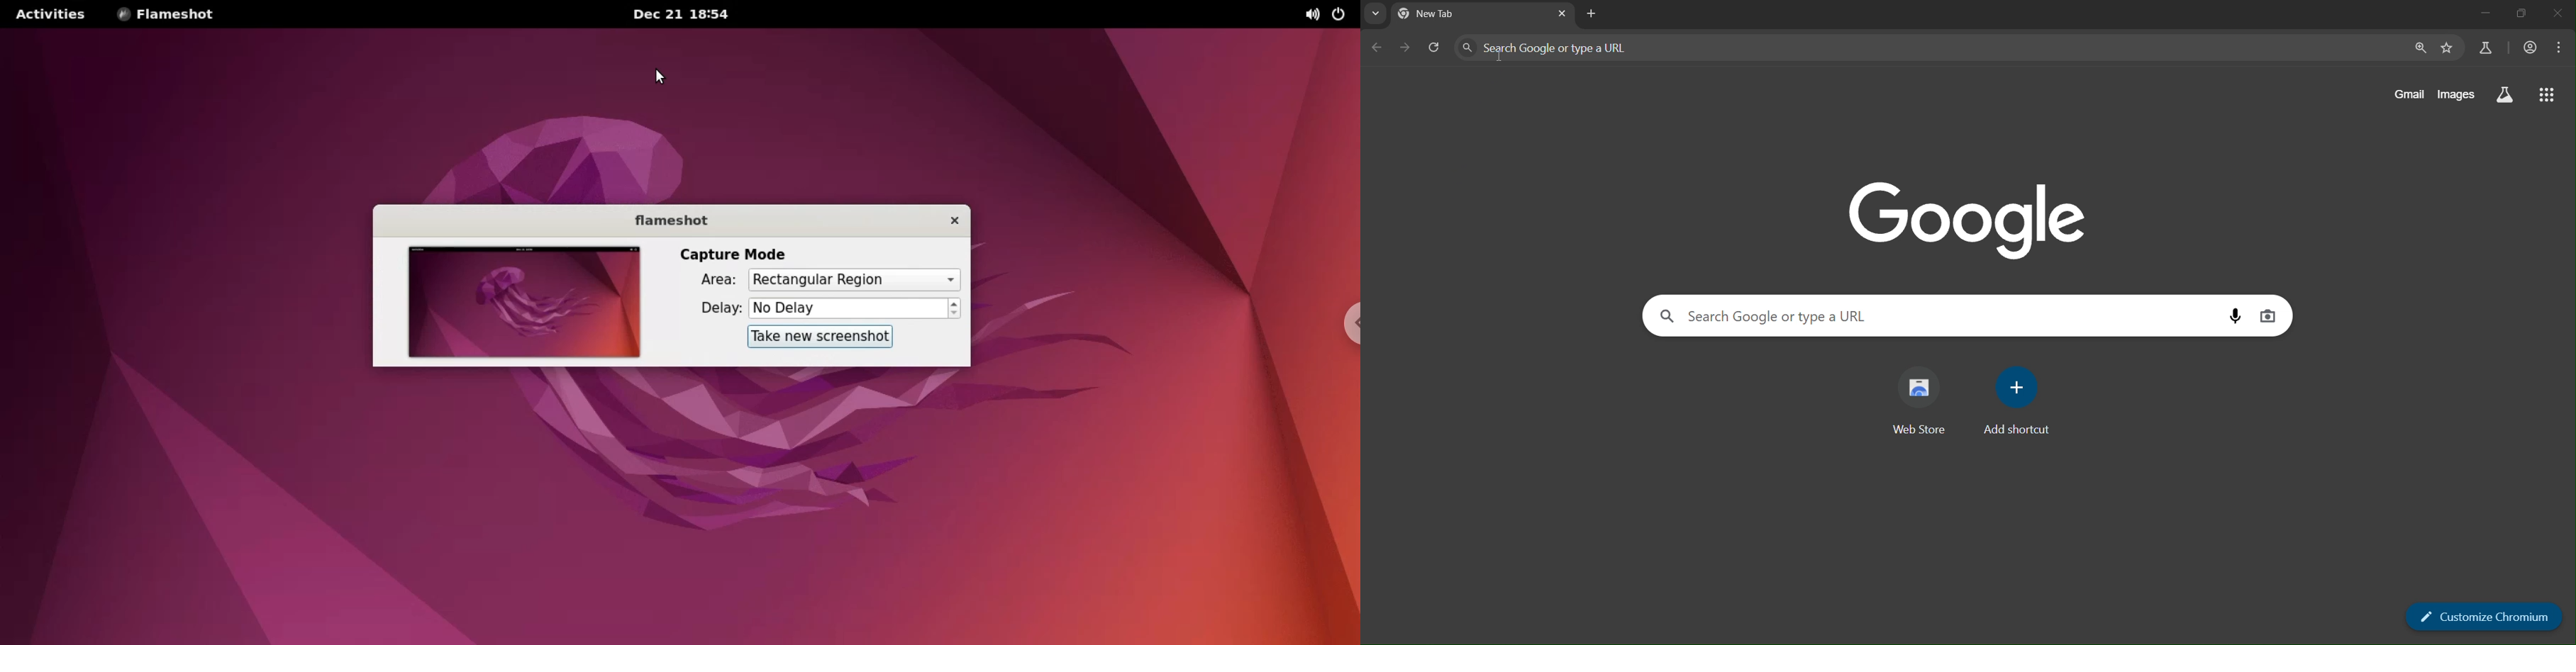 This screenshot has height=672, width=2576. Describe the element at coordinates (1776, 317) in the screenshot. I see `search google or type a URL` at that location.